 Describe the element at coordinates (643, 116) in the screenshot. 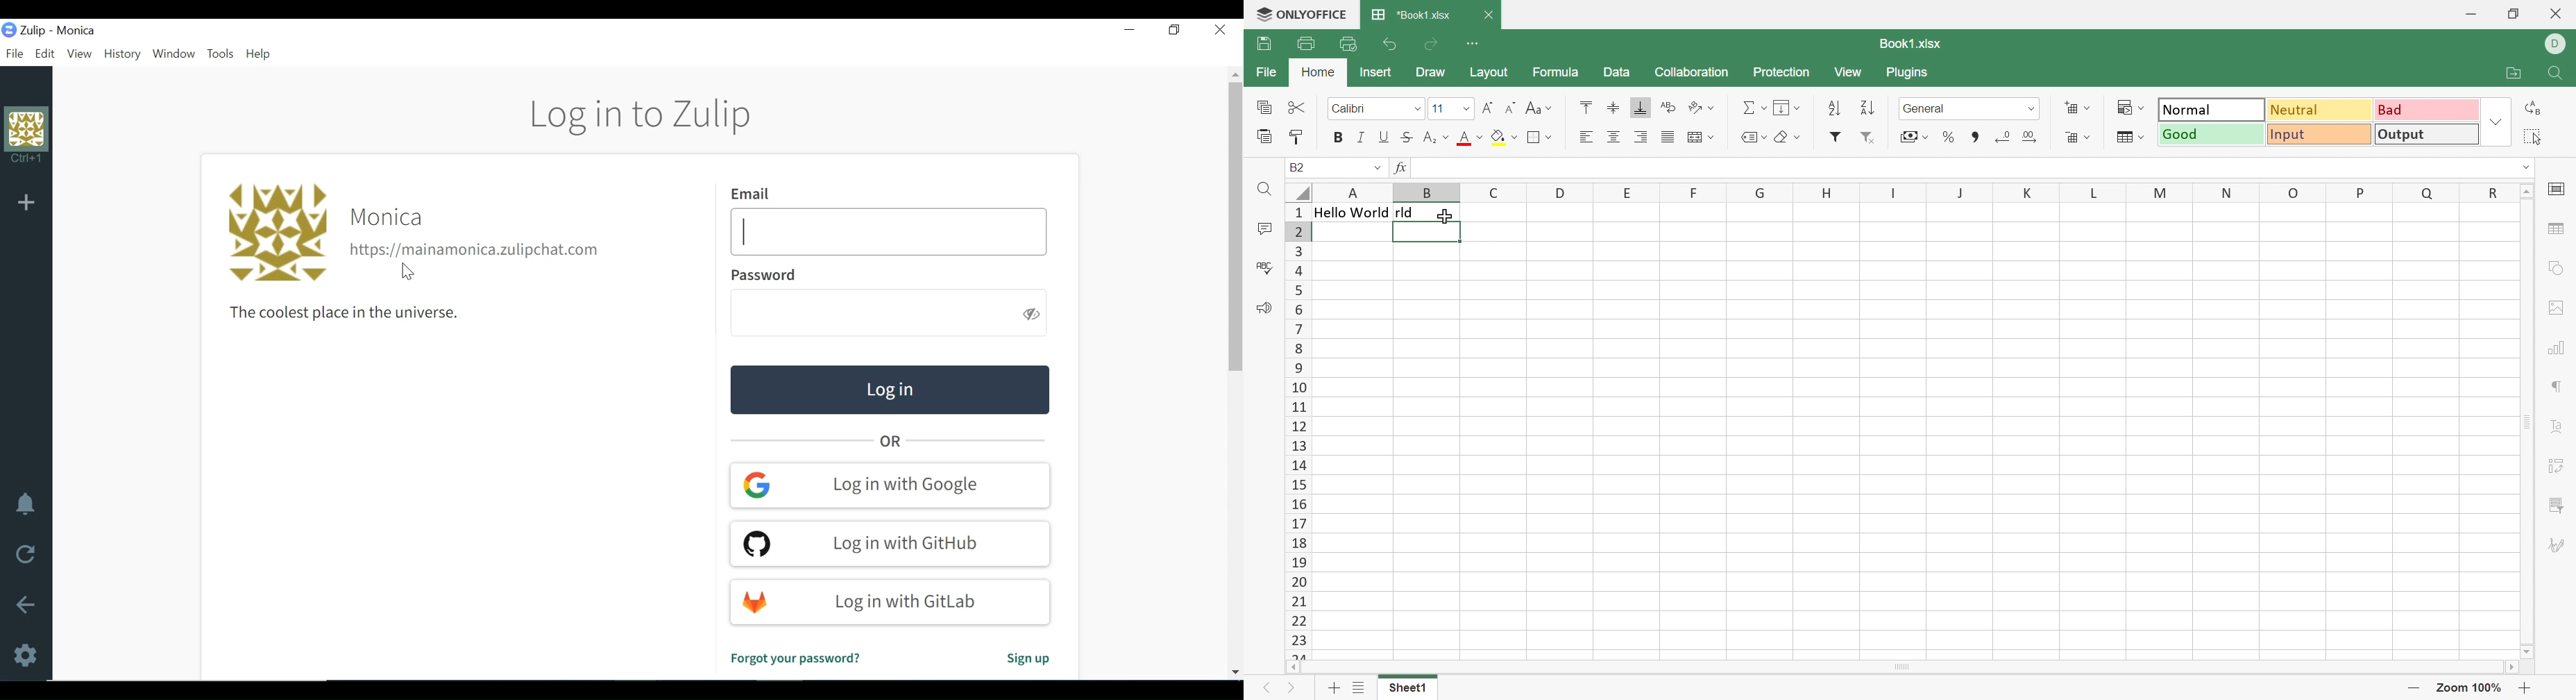

I see `Log in to Zulip` at that location.